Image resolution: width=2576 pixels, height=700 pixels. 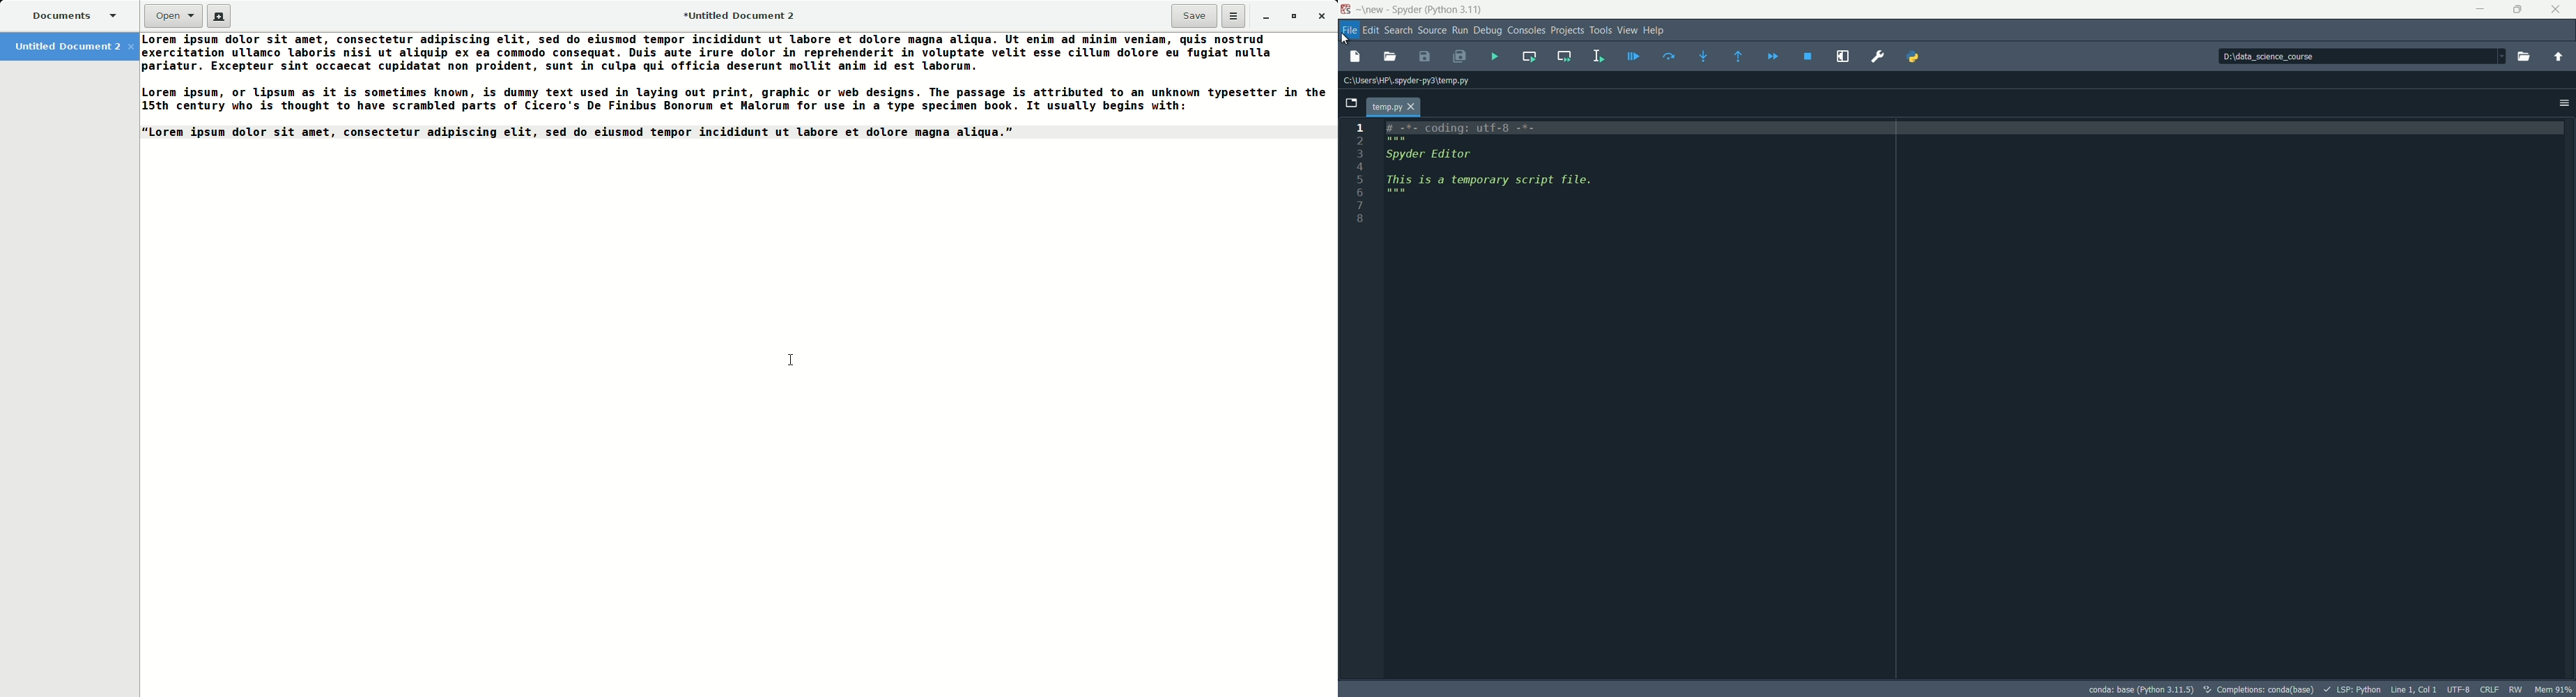 I want to click on Cursor, so click(x=1350, y=41).